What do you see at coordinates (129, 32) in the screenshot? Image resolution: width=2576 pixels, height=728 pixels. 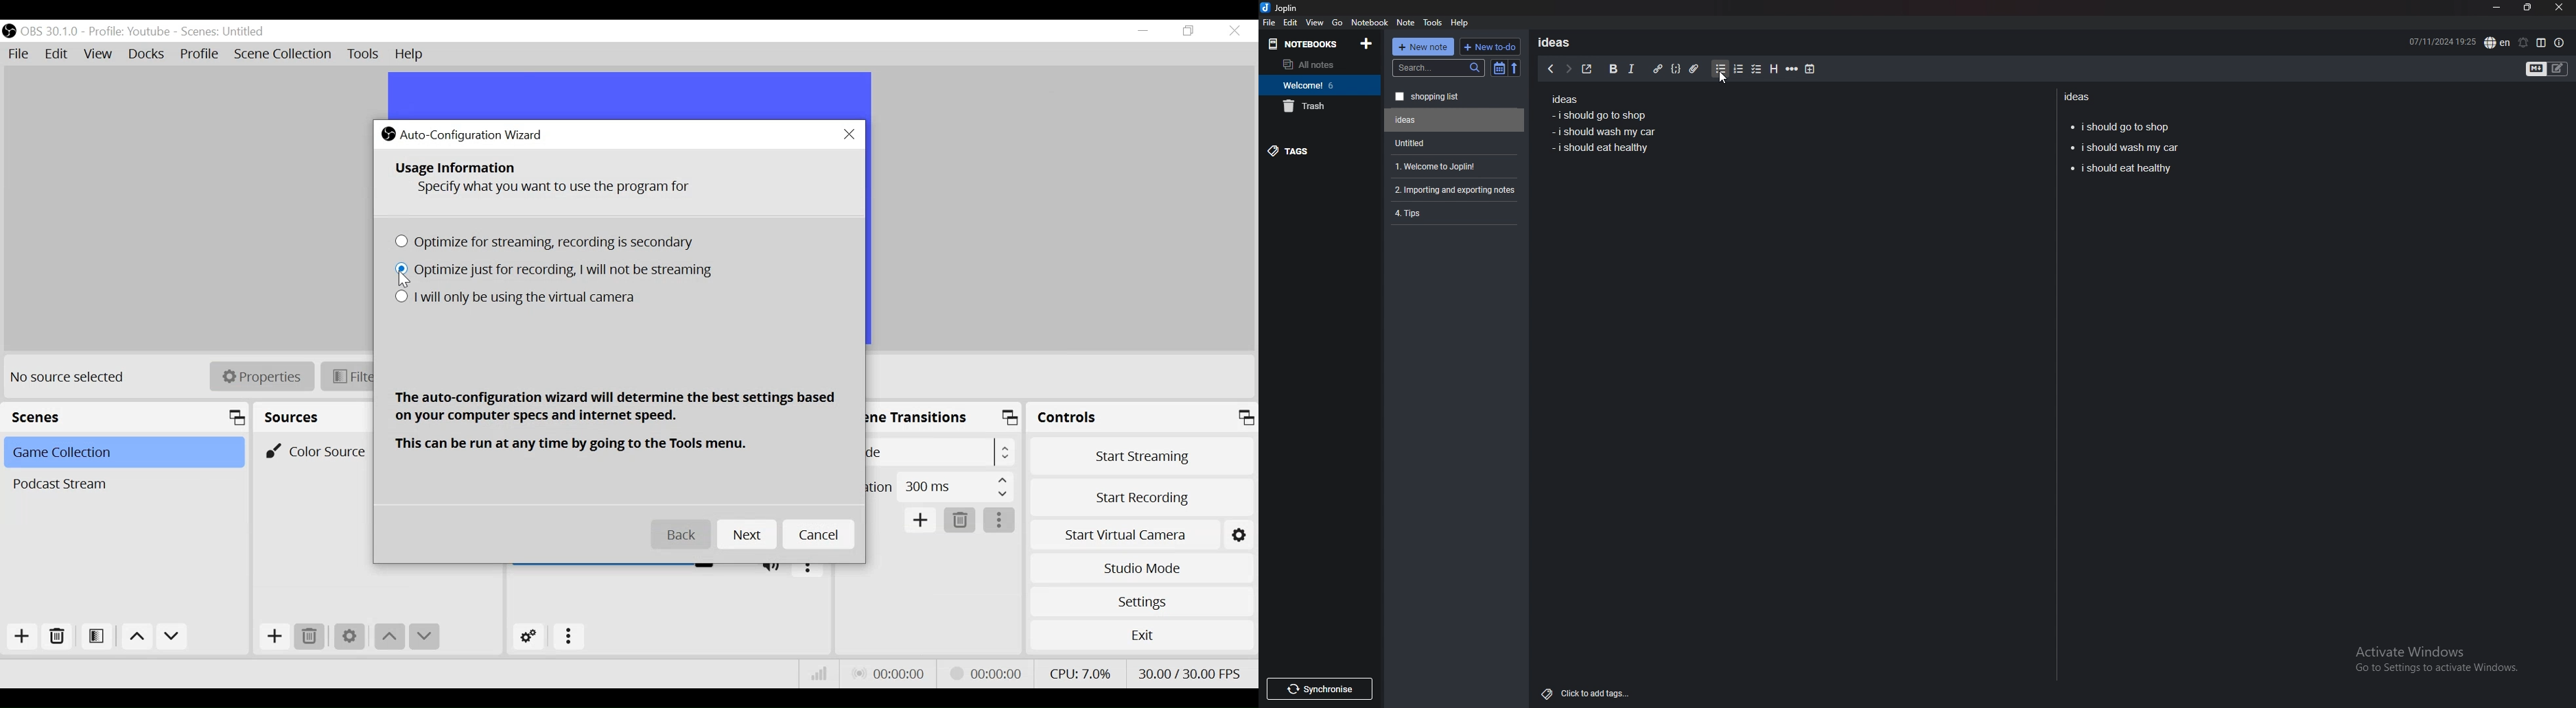 I see `profile` at bounding box center [129, 32].